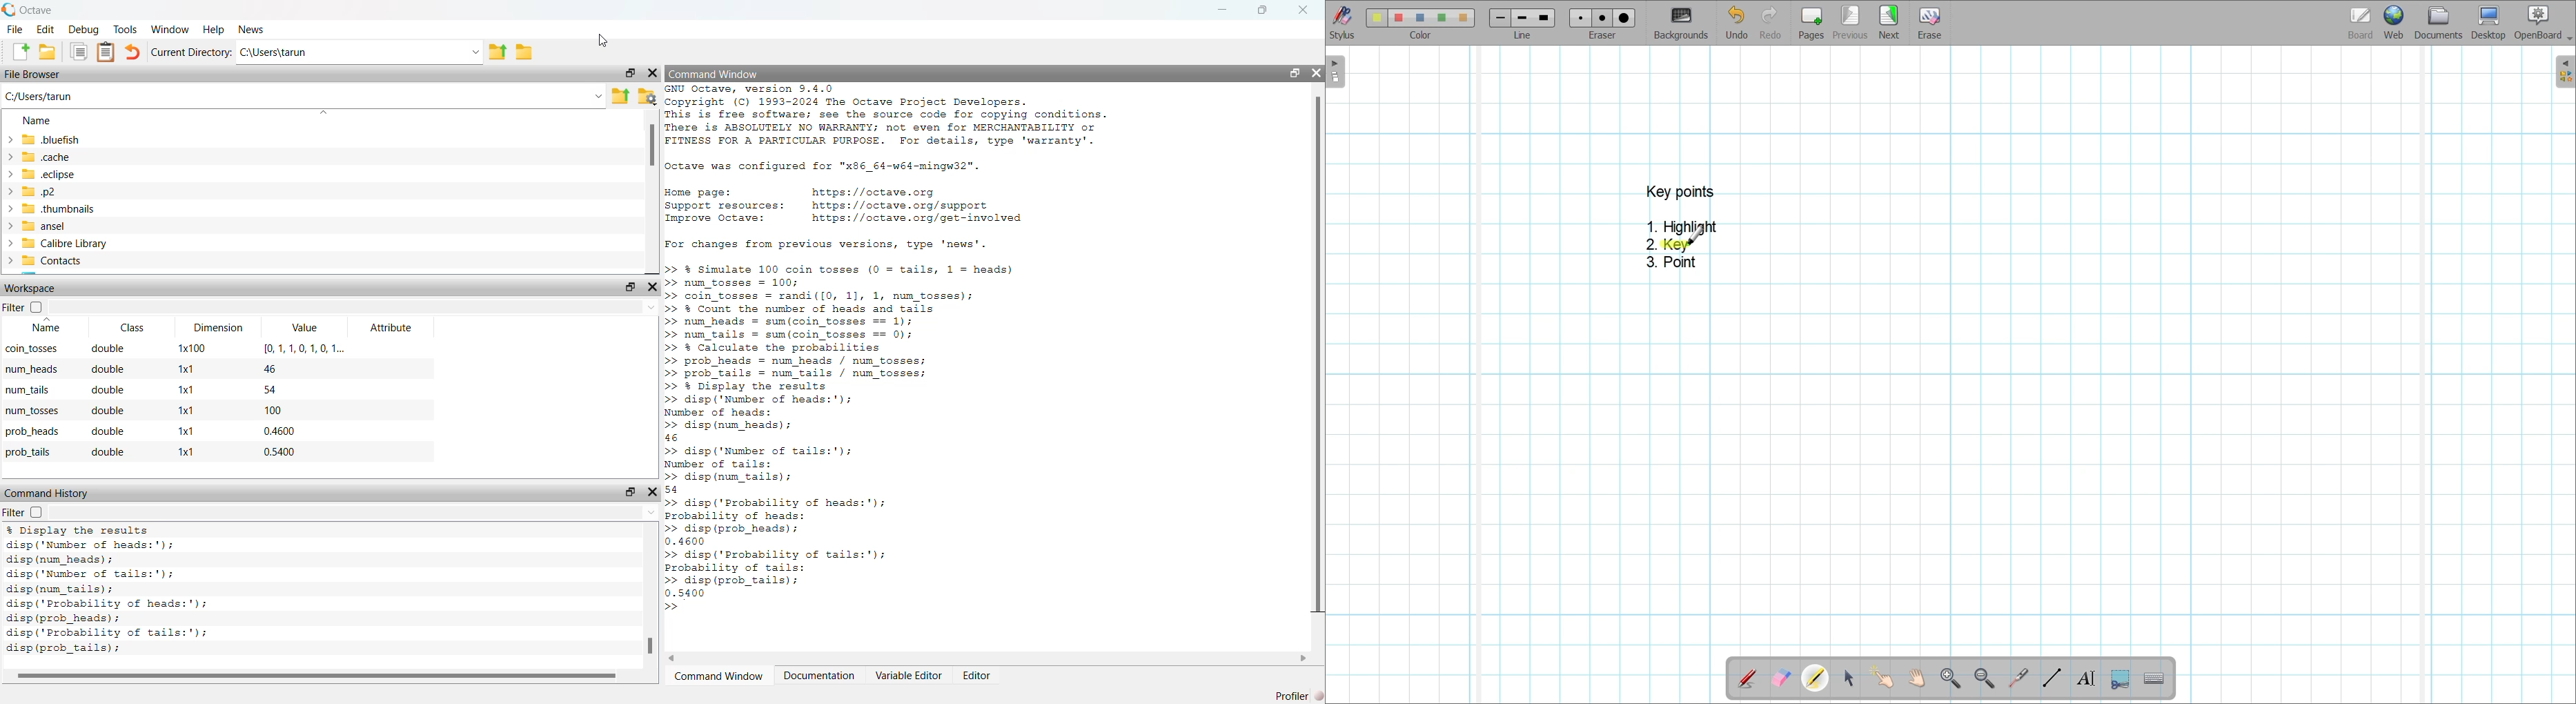 This screenshot has width=2576, height=728. What do you see at coordinates (304, 329) in the screenshot?
I see `Value` at bounding box center [304, 329].